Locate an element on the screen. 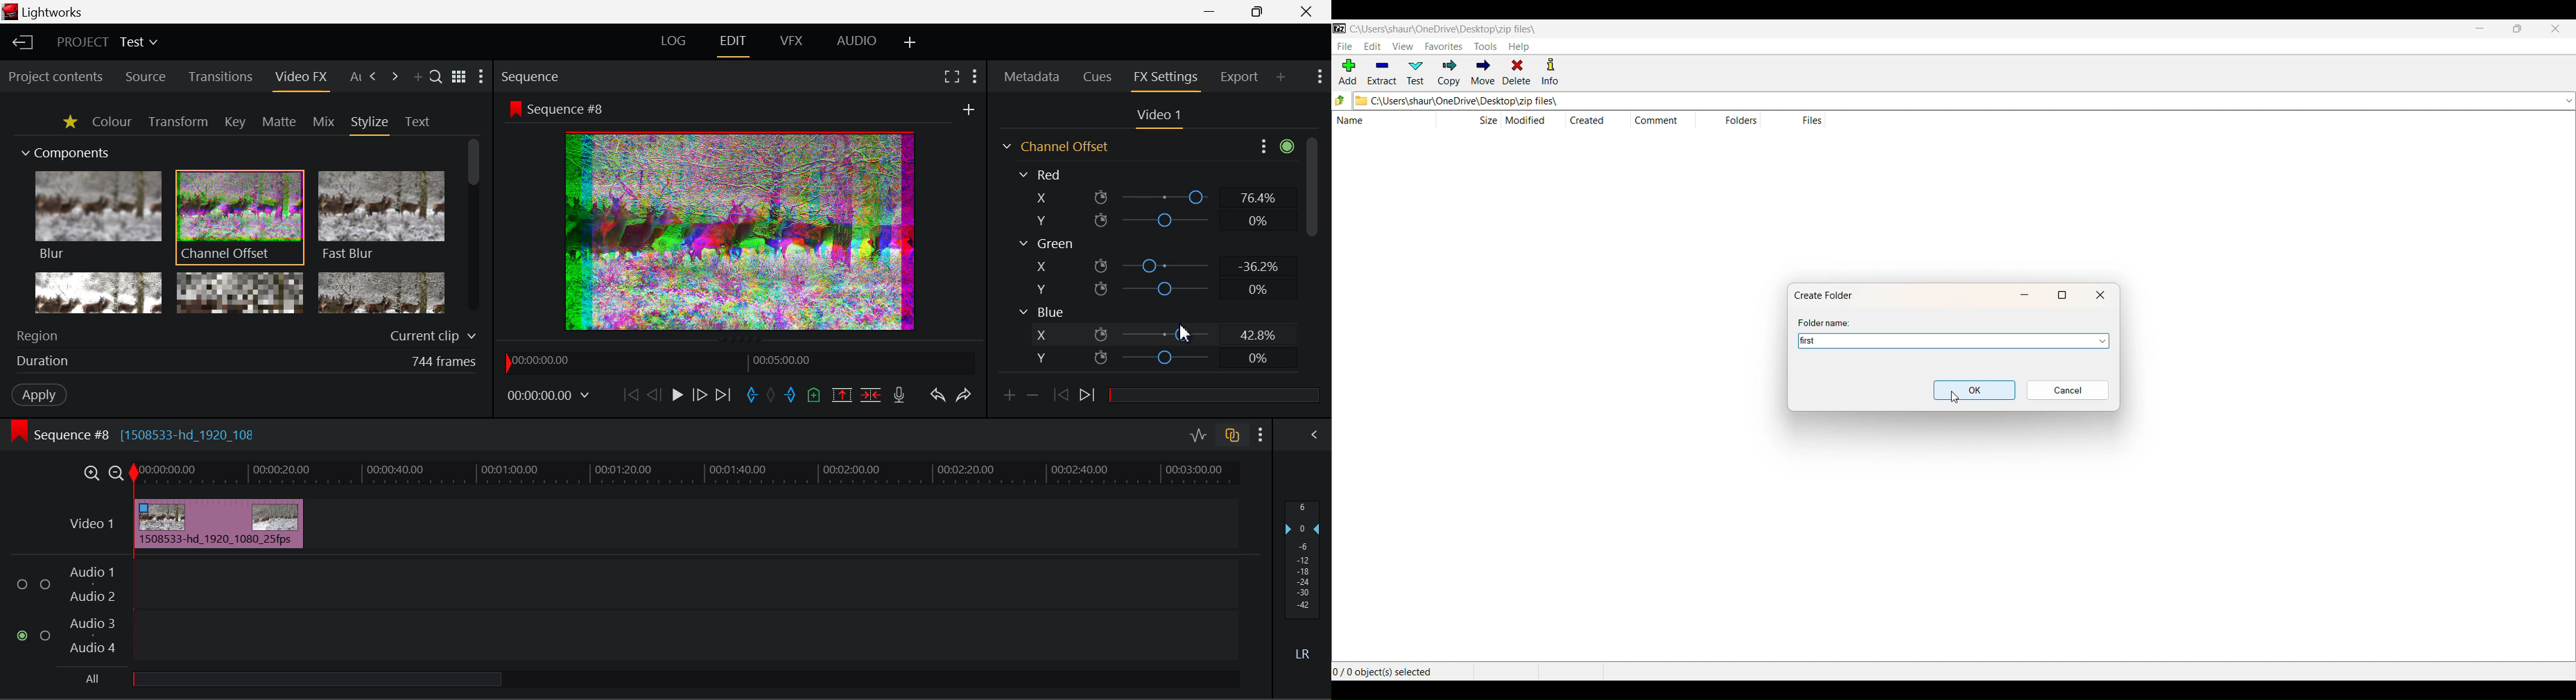  FOLDERS is located at coordinates (1739, 121).